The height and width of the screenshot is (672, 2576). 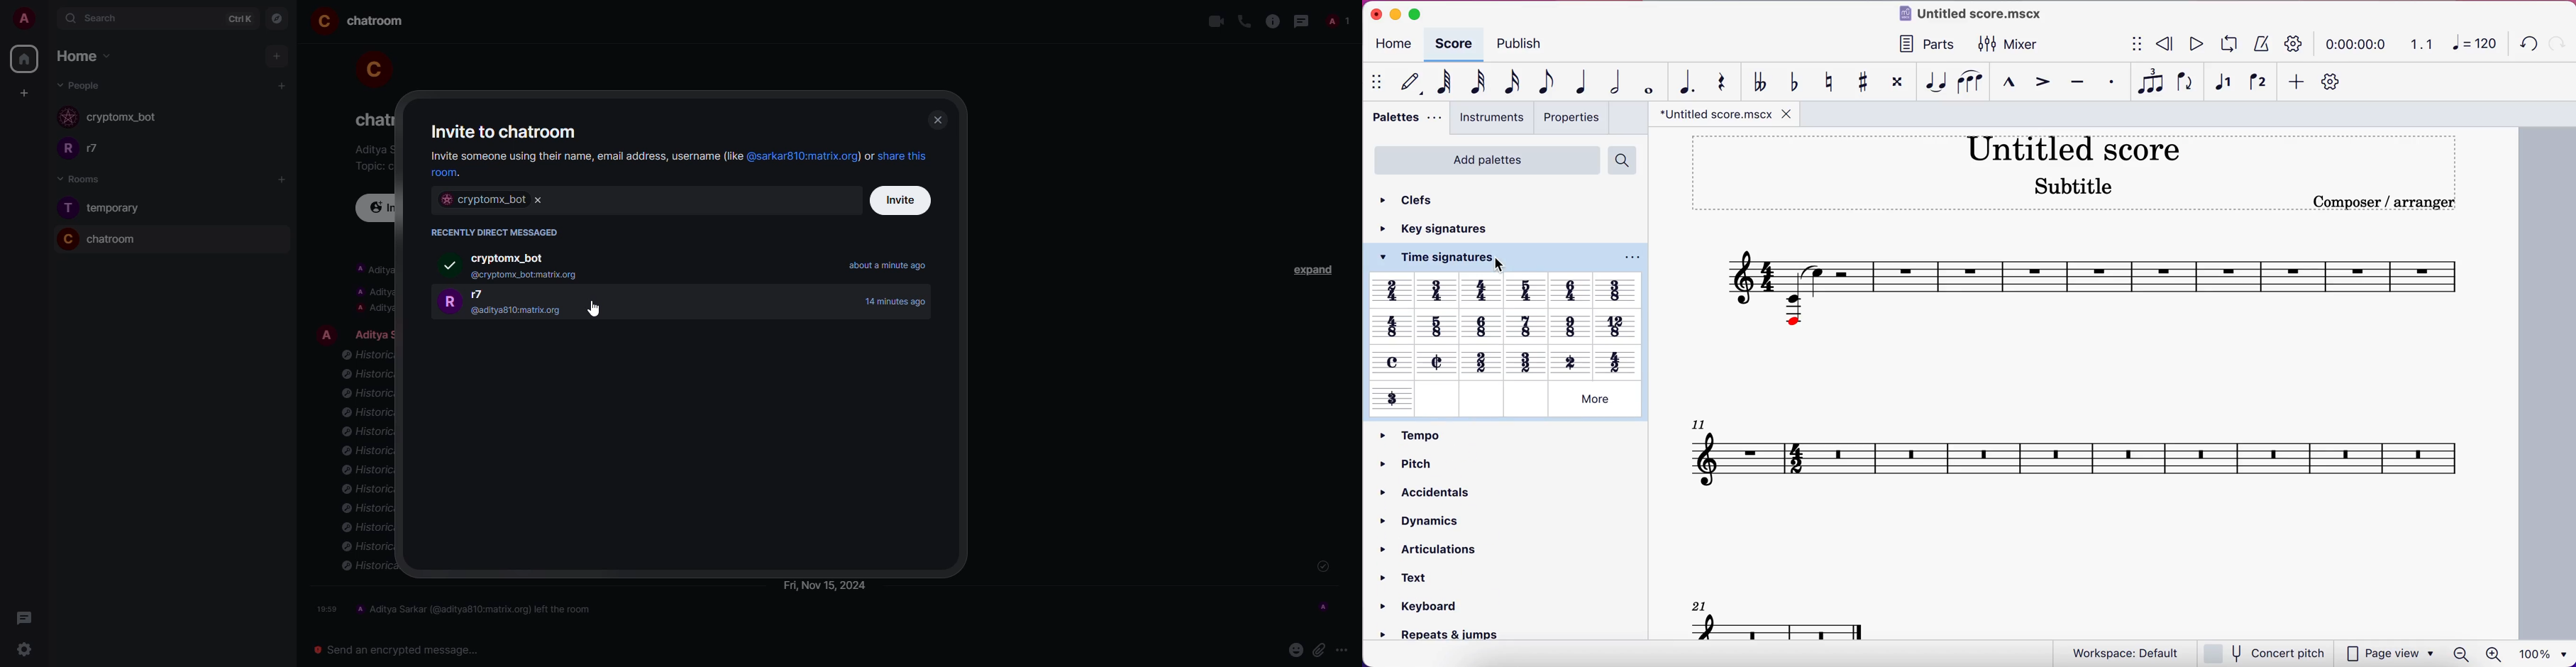 What do you see at coordinates (487, 295) in the screenshot?
I see `people` at bounding box center [487, 295].